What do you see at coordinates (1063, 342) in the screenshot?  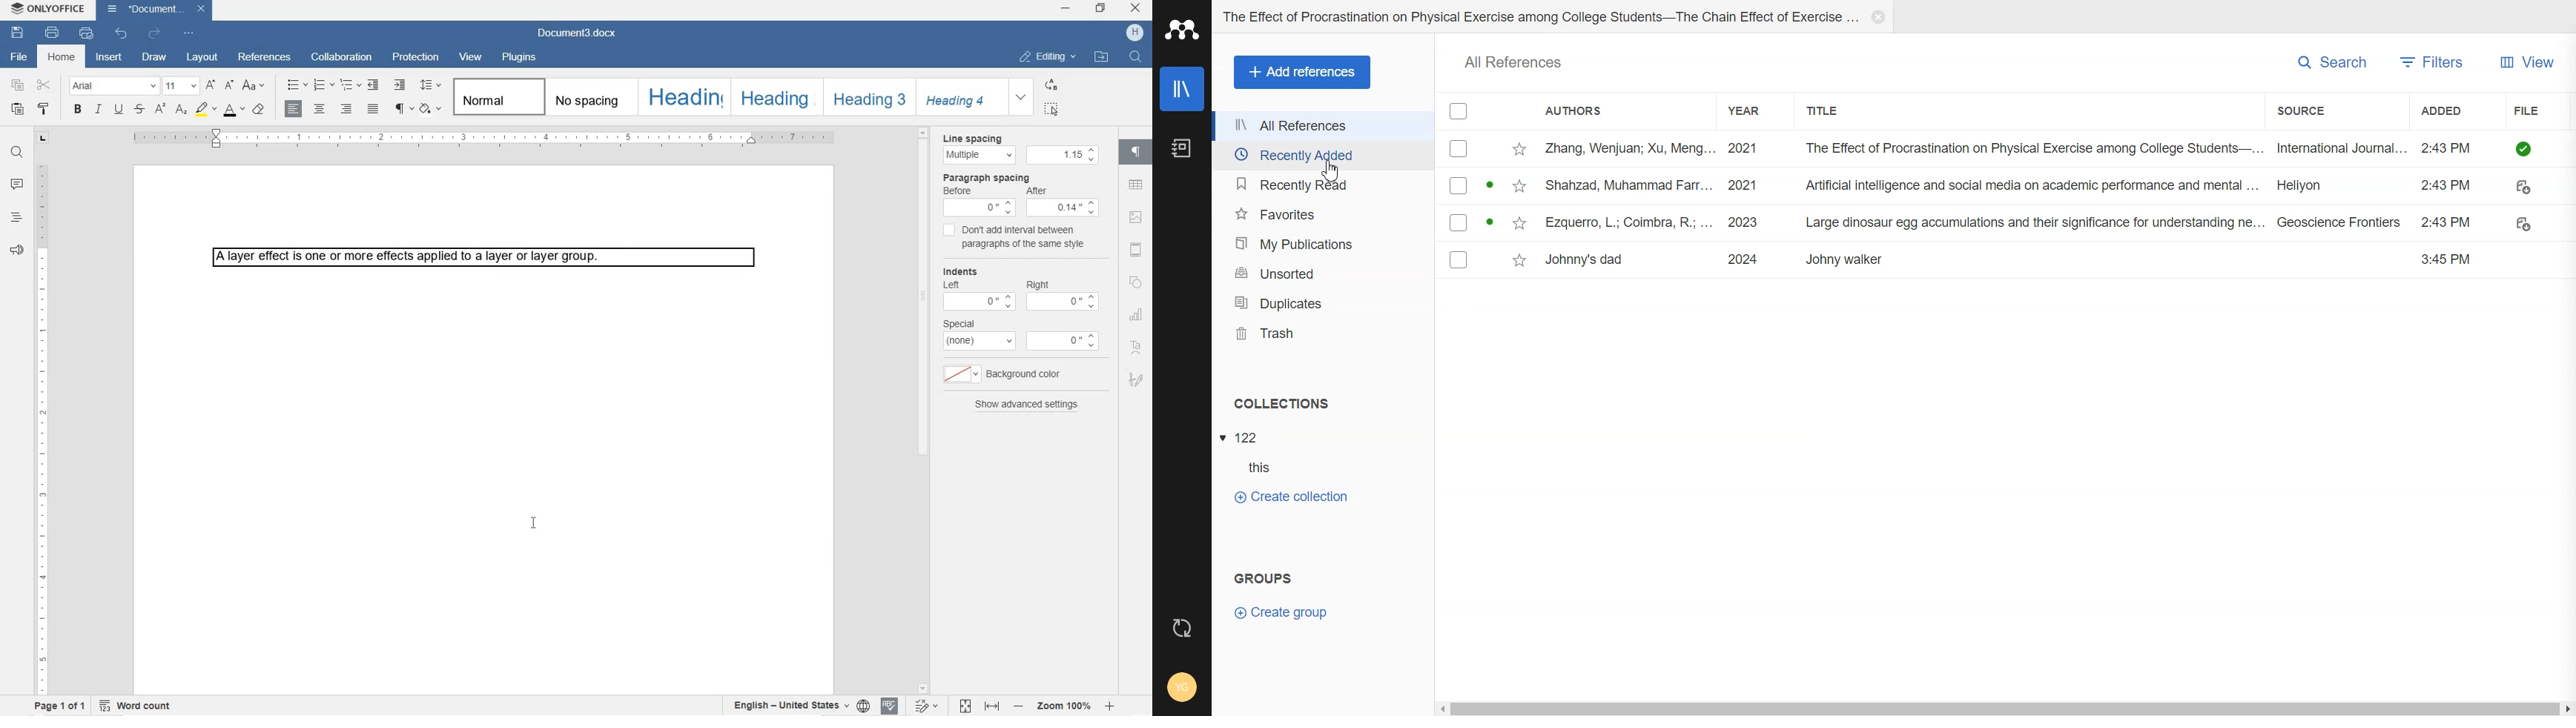 I see `0"` at bounding box center [1063, 342].